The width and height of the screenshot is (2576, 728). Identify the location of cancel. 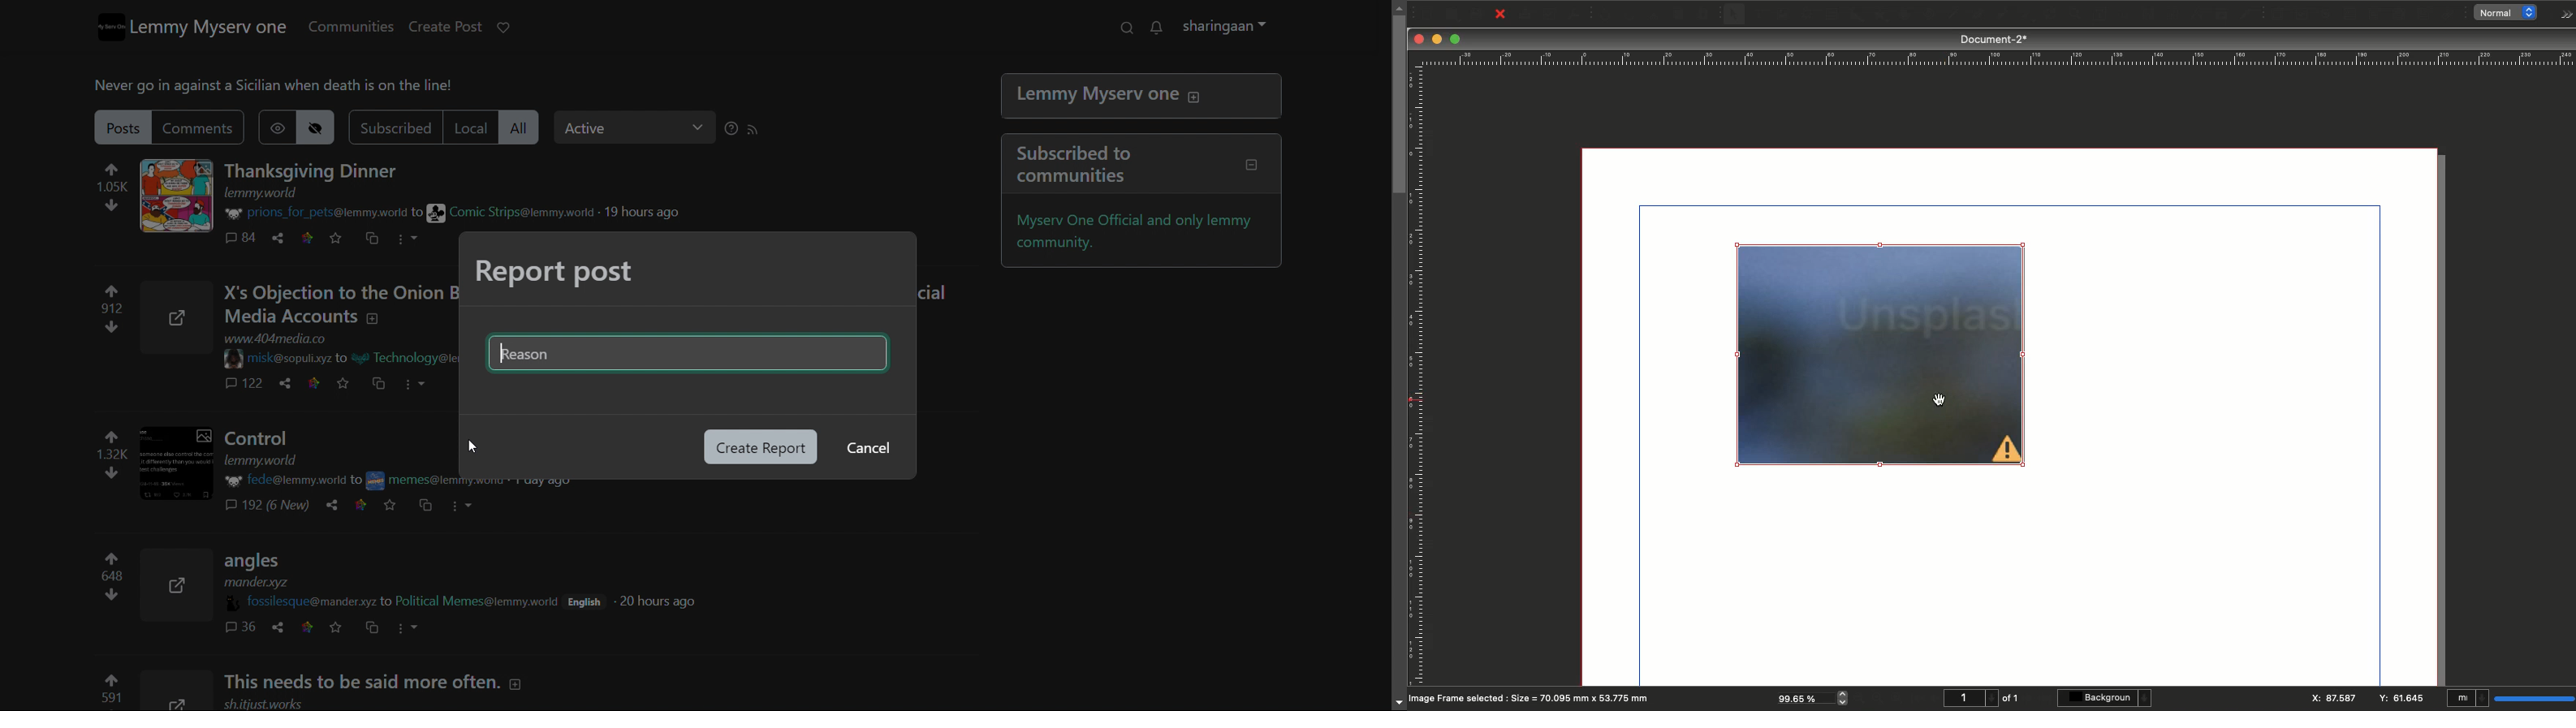
(867, 449).